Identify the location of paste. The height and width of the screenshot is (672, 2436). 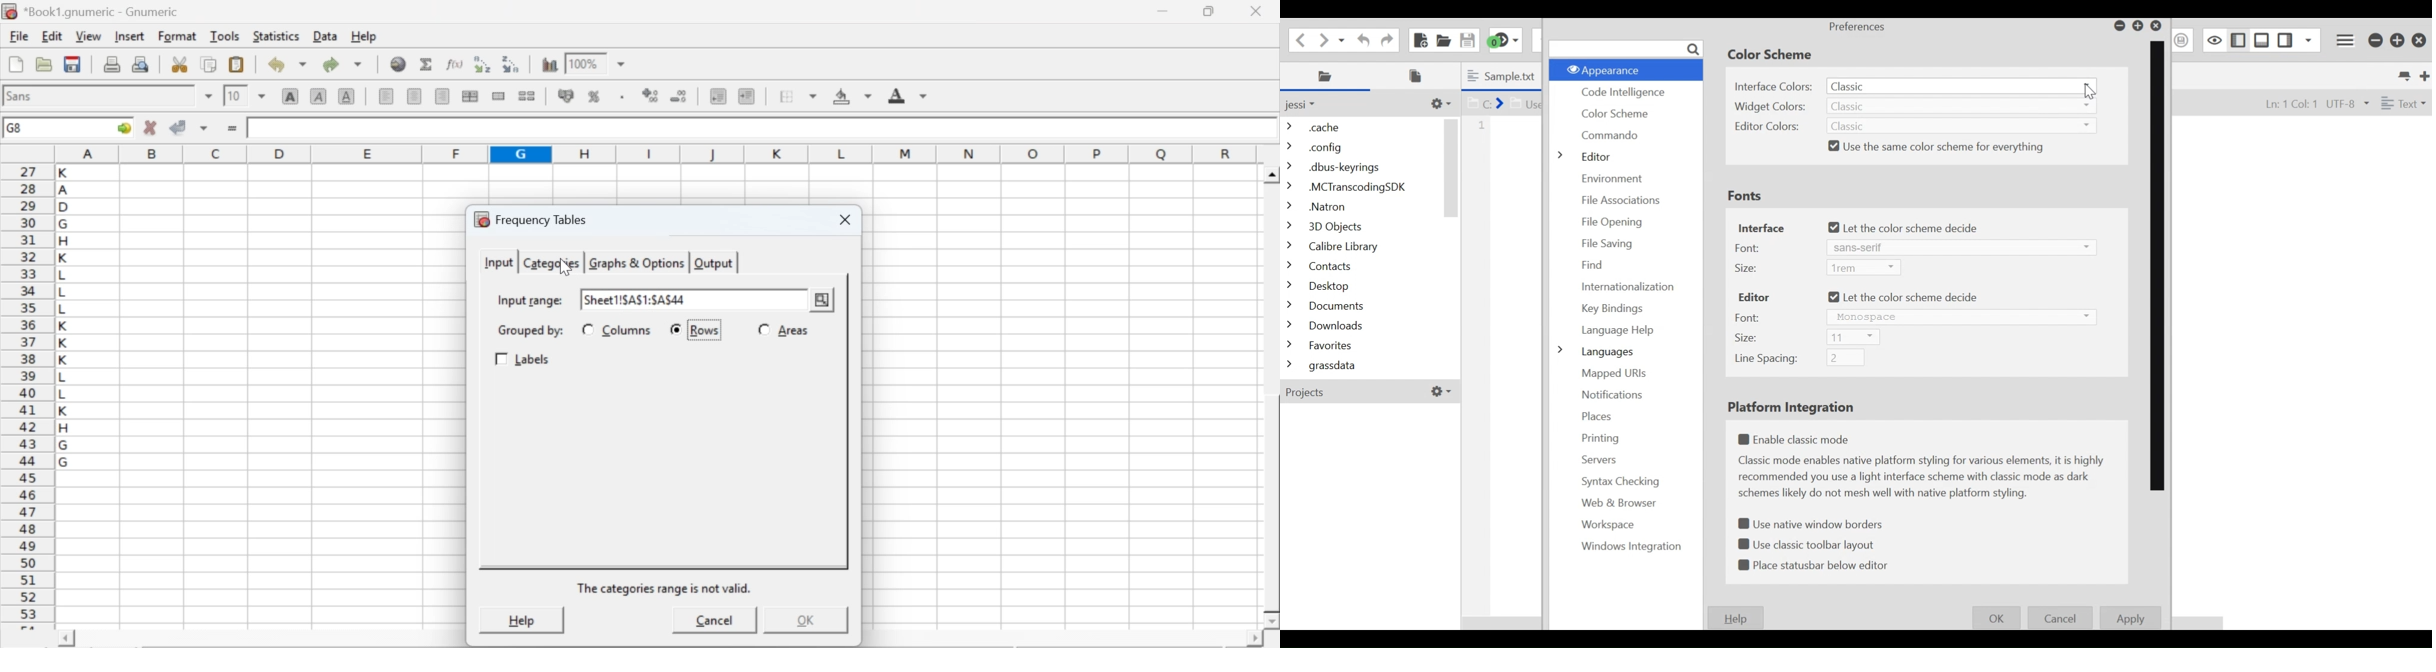
(238, 65).